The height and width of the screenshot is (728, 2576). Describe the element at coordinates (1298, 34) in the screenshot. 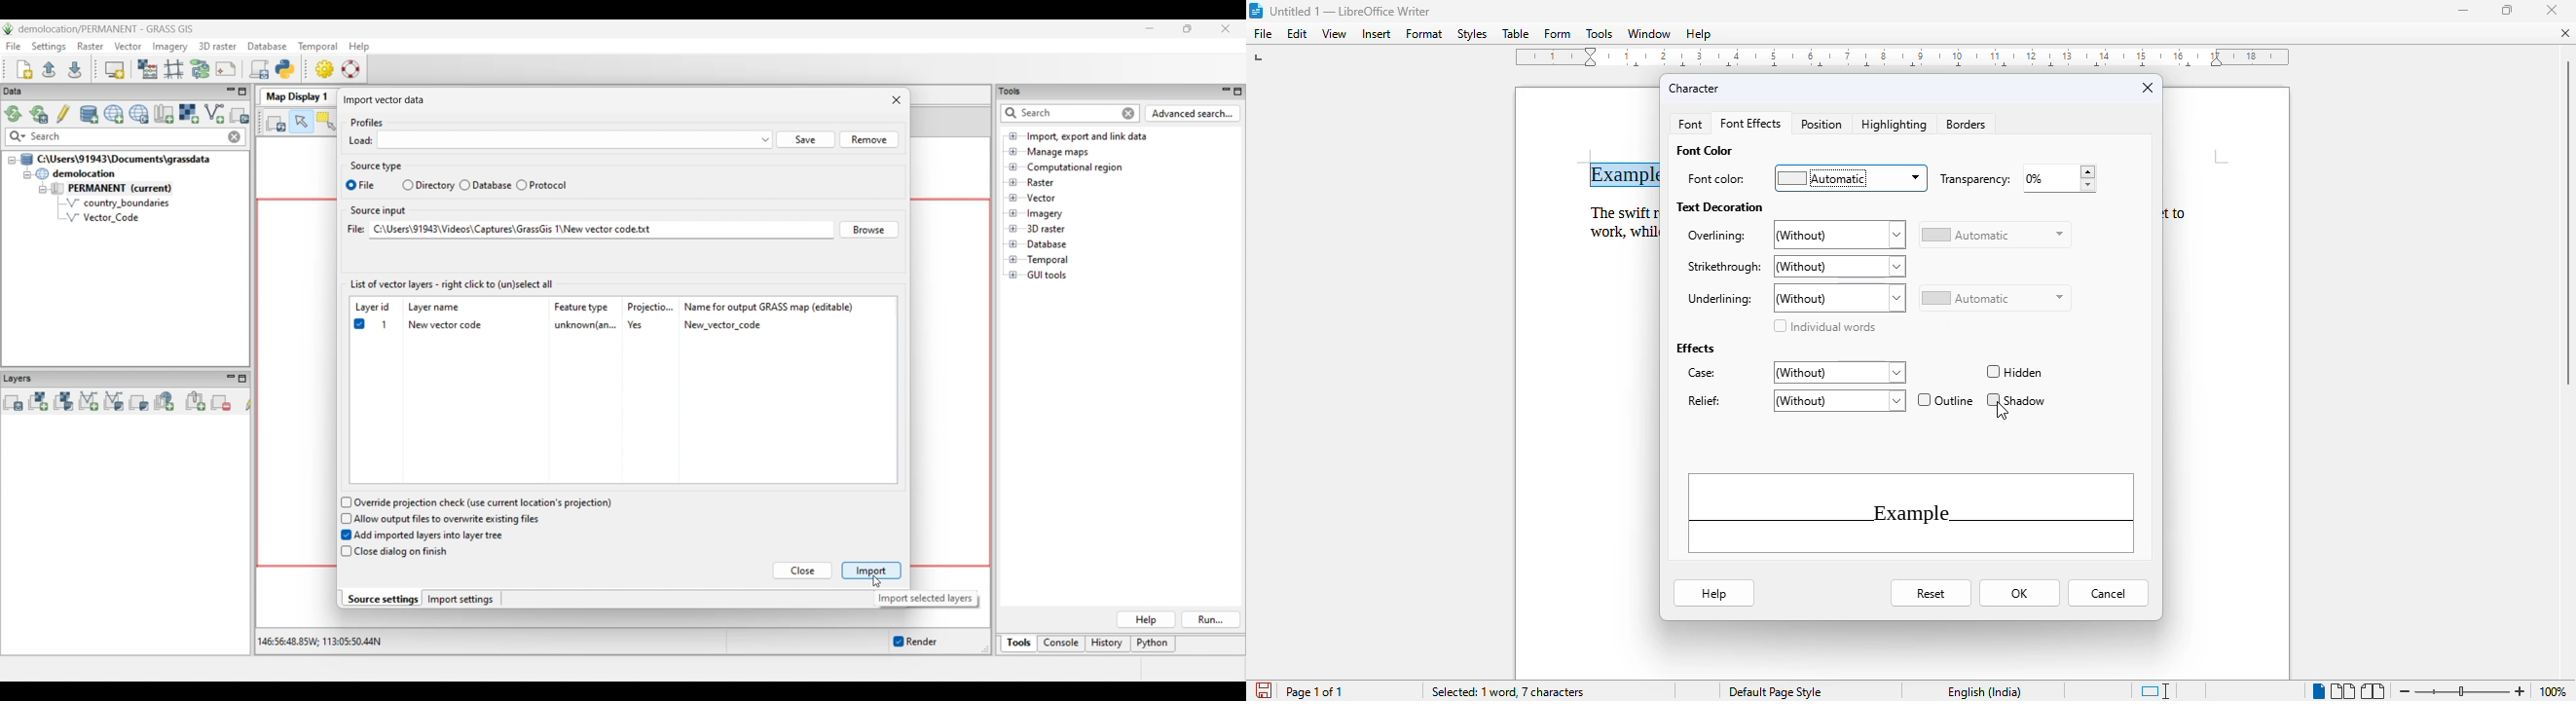

I see `edit` at that location.